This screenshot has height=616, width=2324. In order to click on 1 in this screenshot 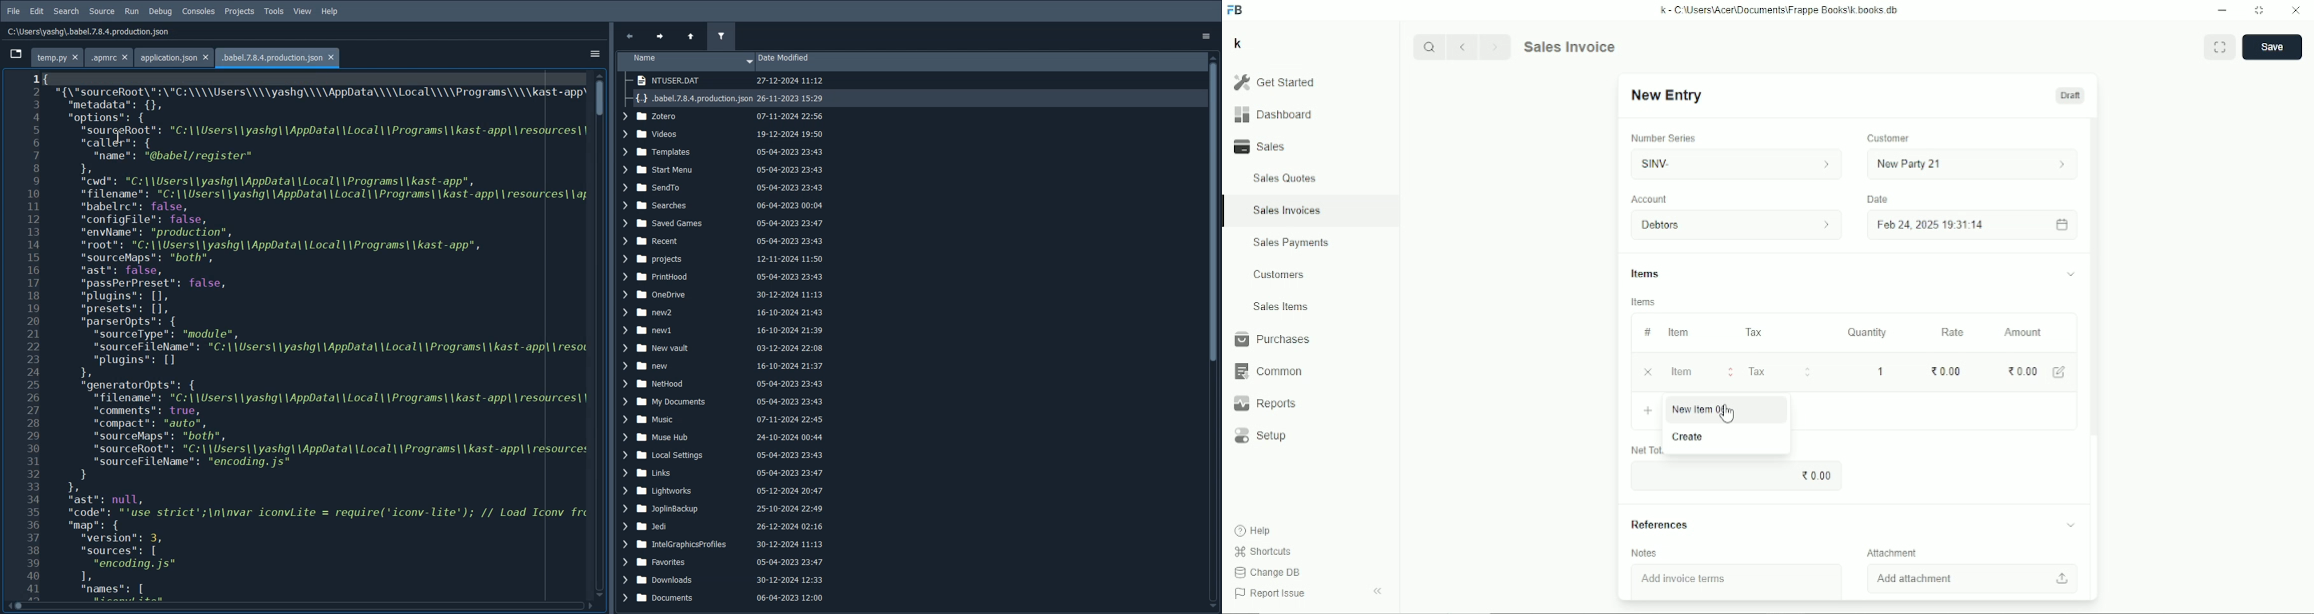, I will do `click(1883, 371)`.